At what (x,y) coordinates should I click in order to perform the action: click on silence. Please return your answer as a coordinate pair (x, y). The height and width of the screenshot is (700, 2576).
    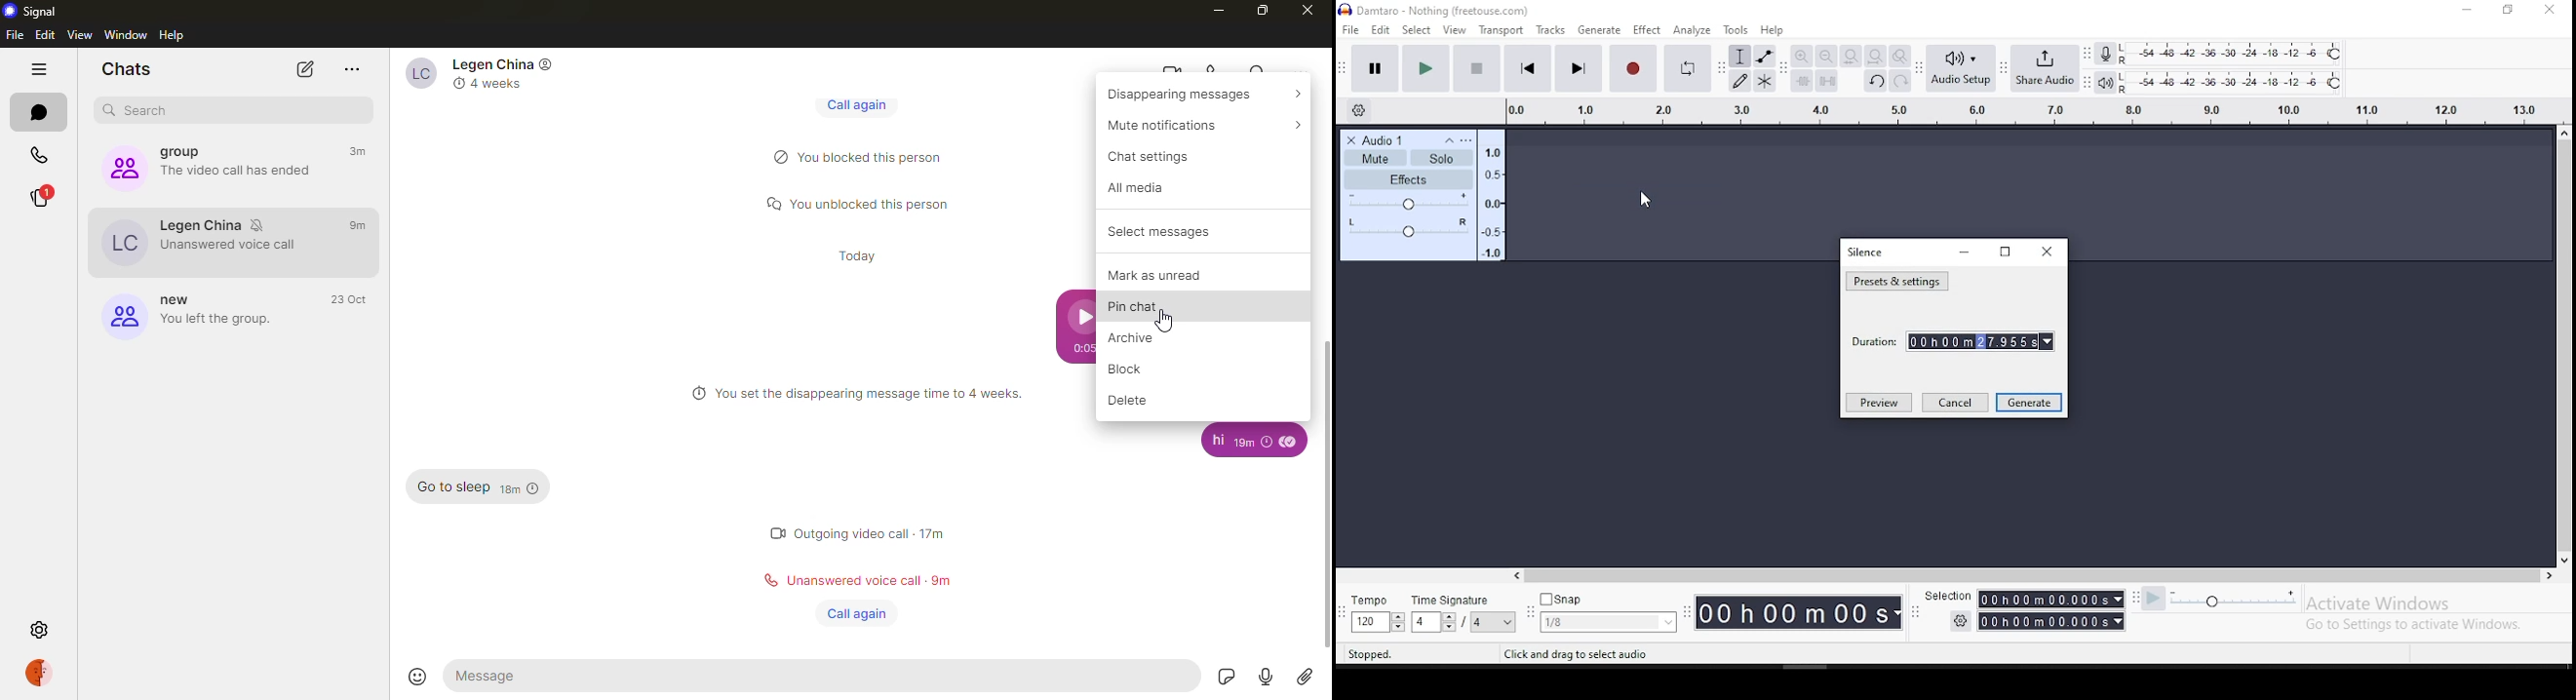
    Looking at the image, I should click on (1867, 252).